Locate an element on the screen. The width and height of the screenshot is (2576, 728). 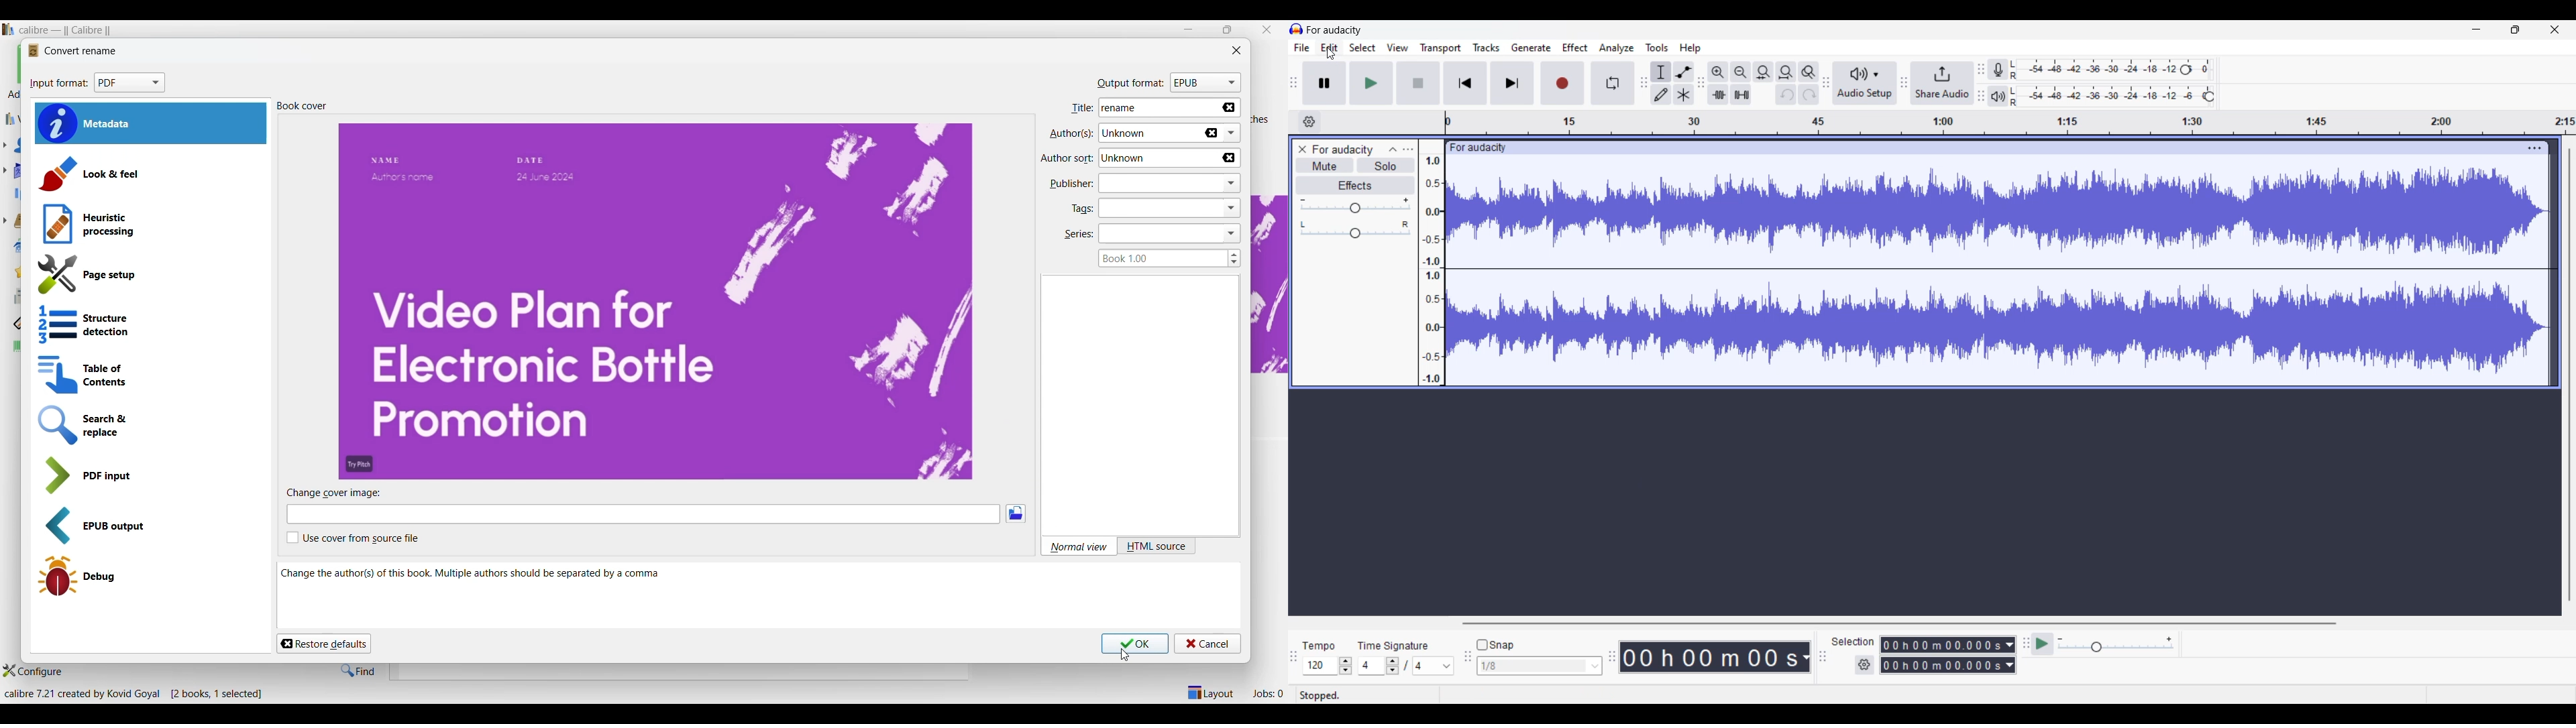
Type in publisher is located at coordinates (1159, 183).